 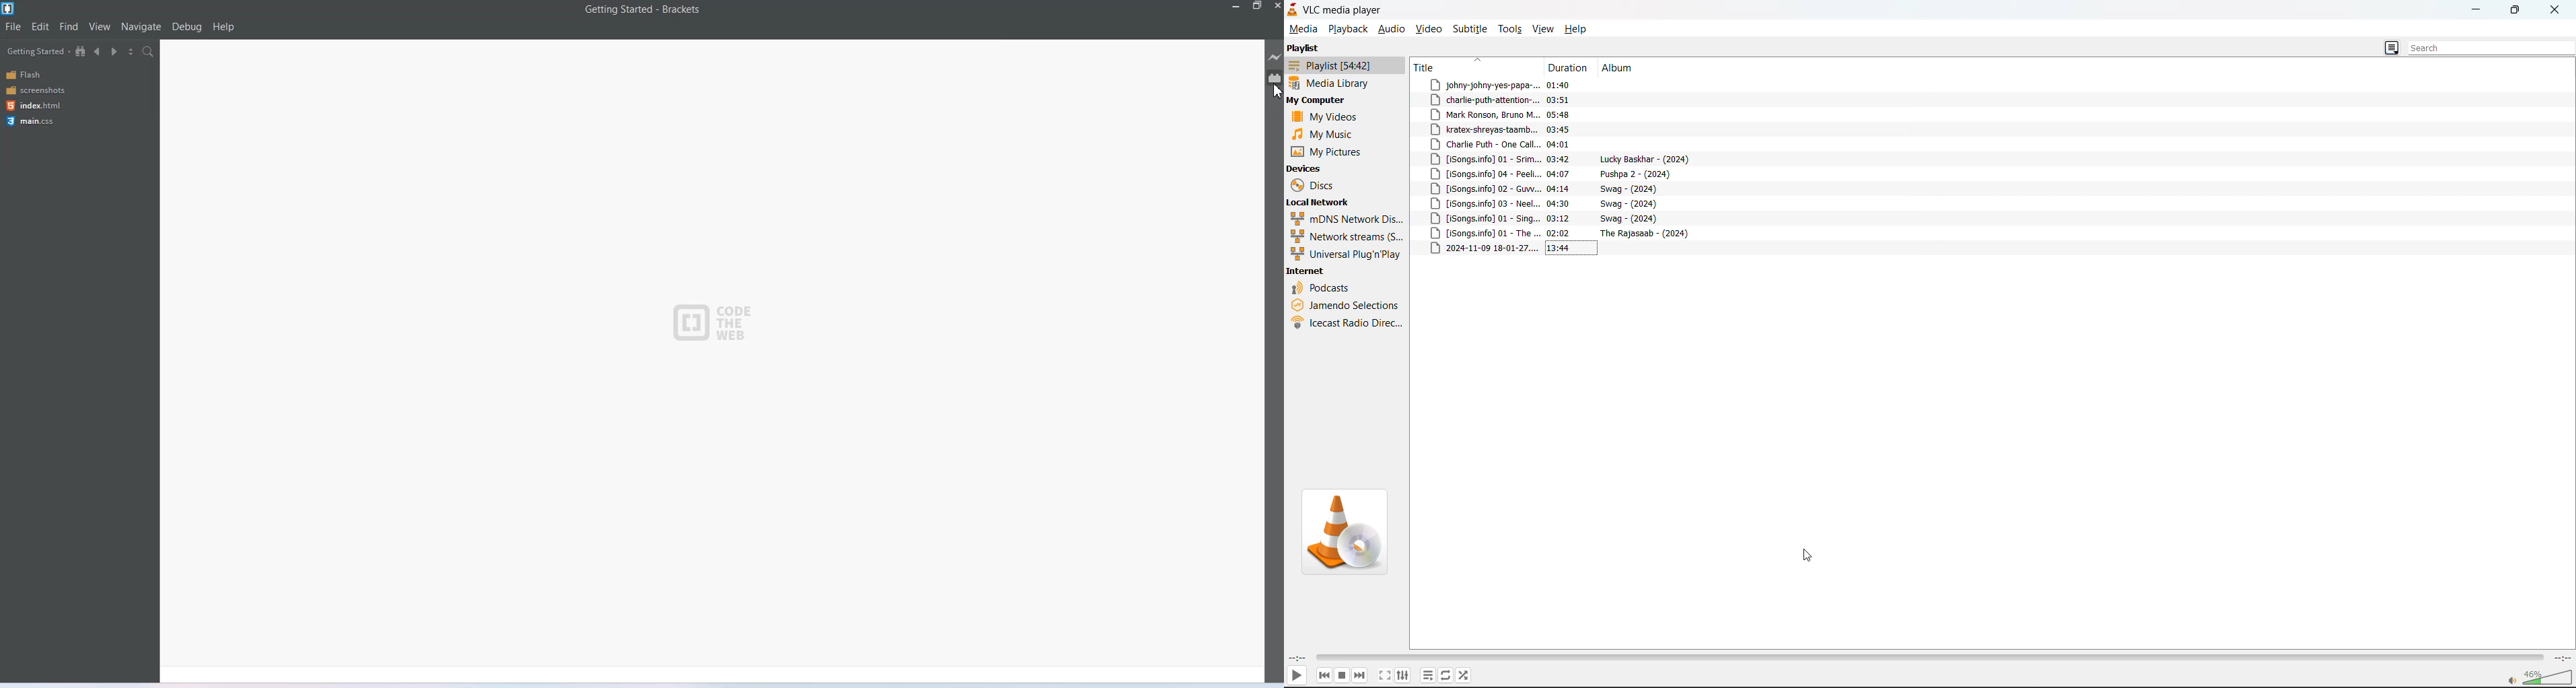 I want to click on track 3 title, duration and album details, so click(x=1530, y=114).